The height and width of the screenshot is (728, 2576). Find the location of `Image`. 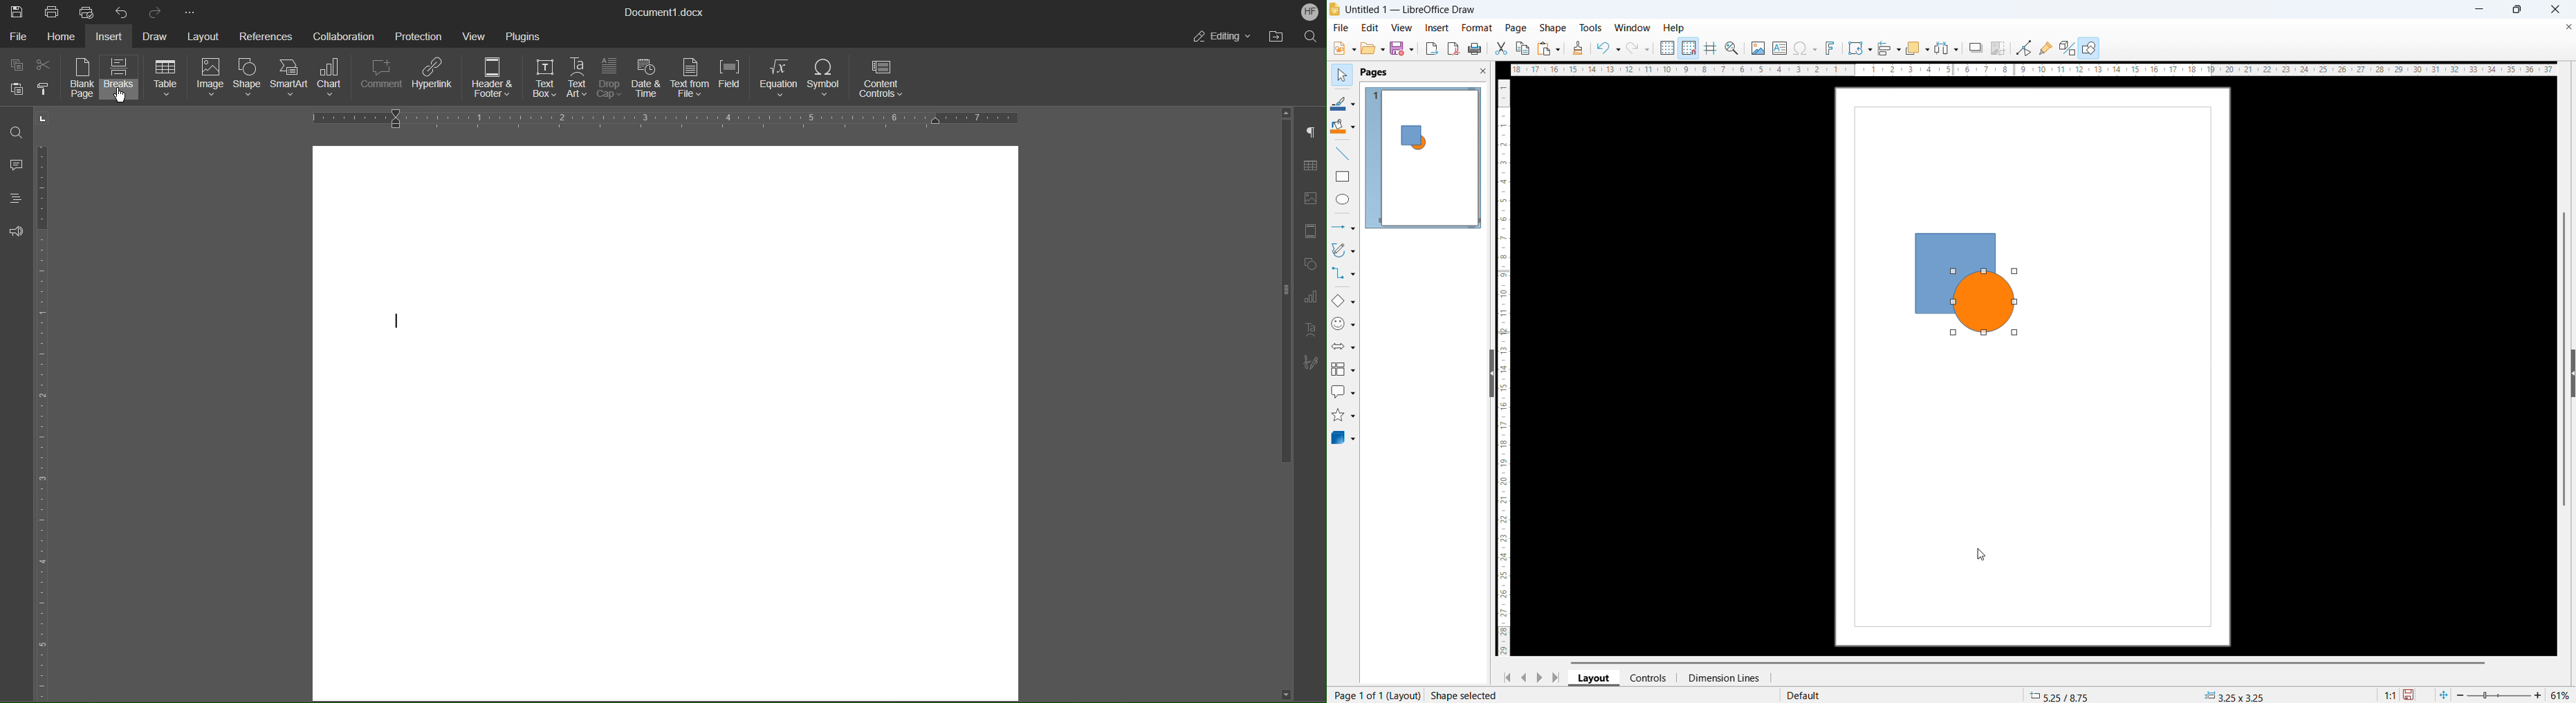

Image is located at coordinates (210, 79).